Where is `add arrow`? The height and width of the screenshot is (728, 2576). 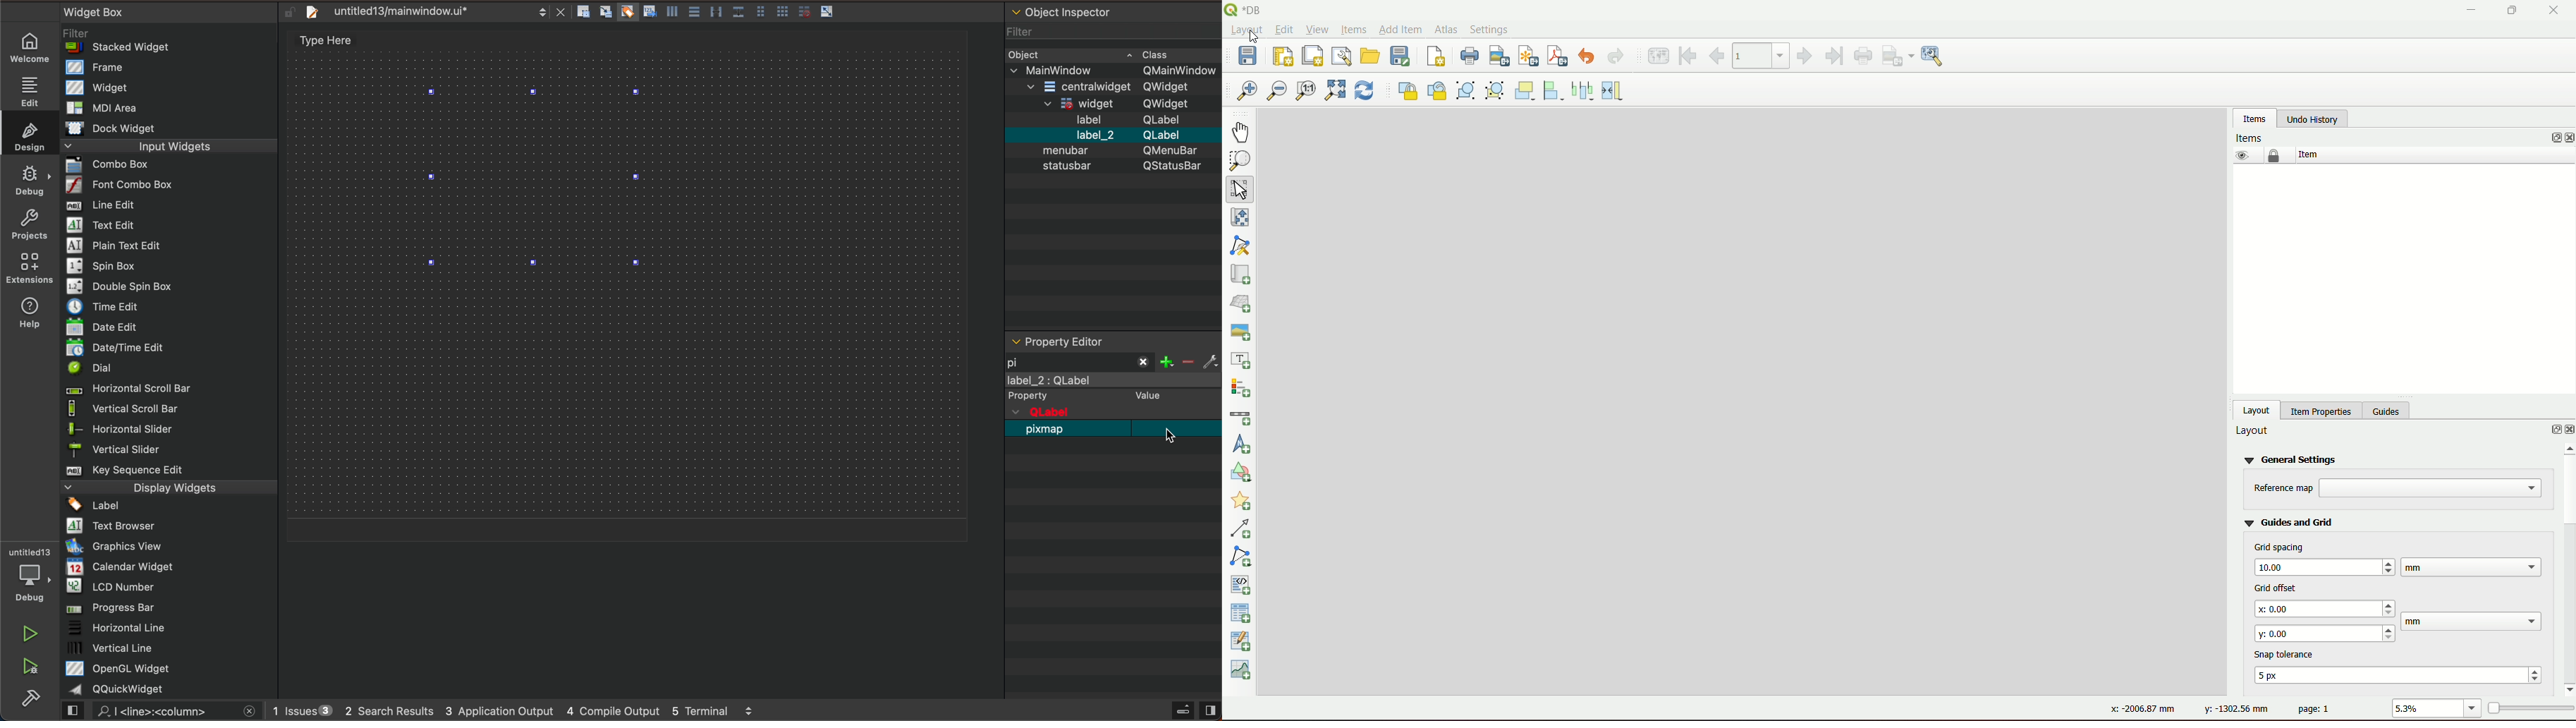 add arrow is located at coordinates (1243, 530).